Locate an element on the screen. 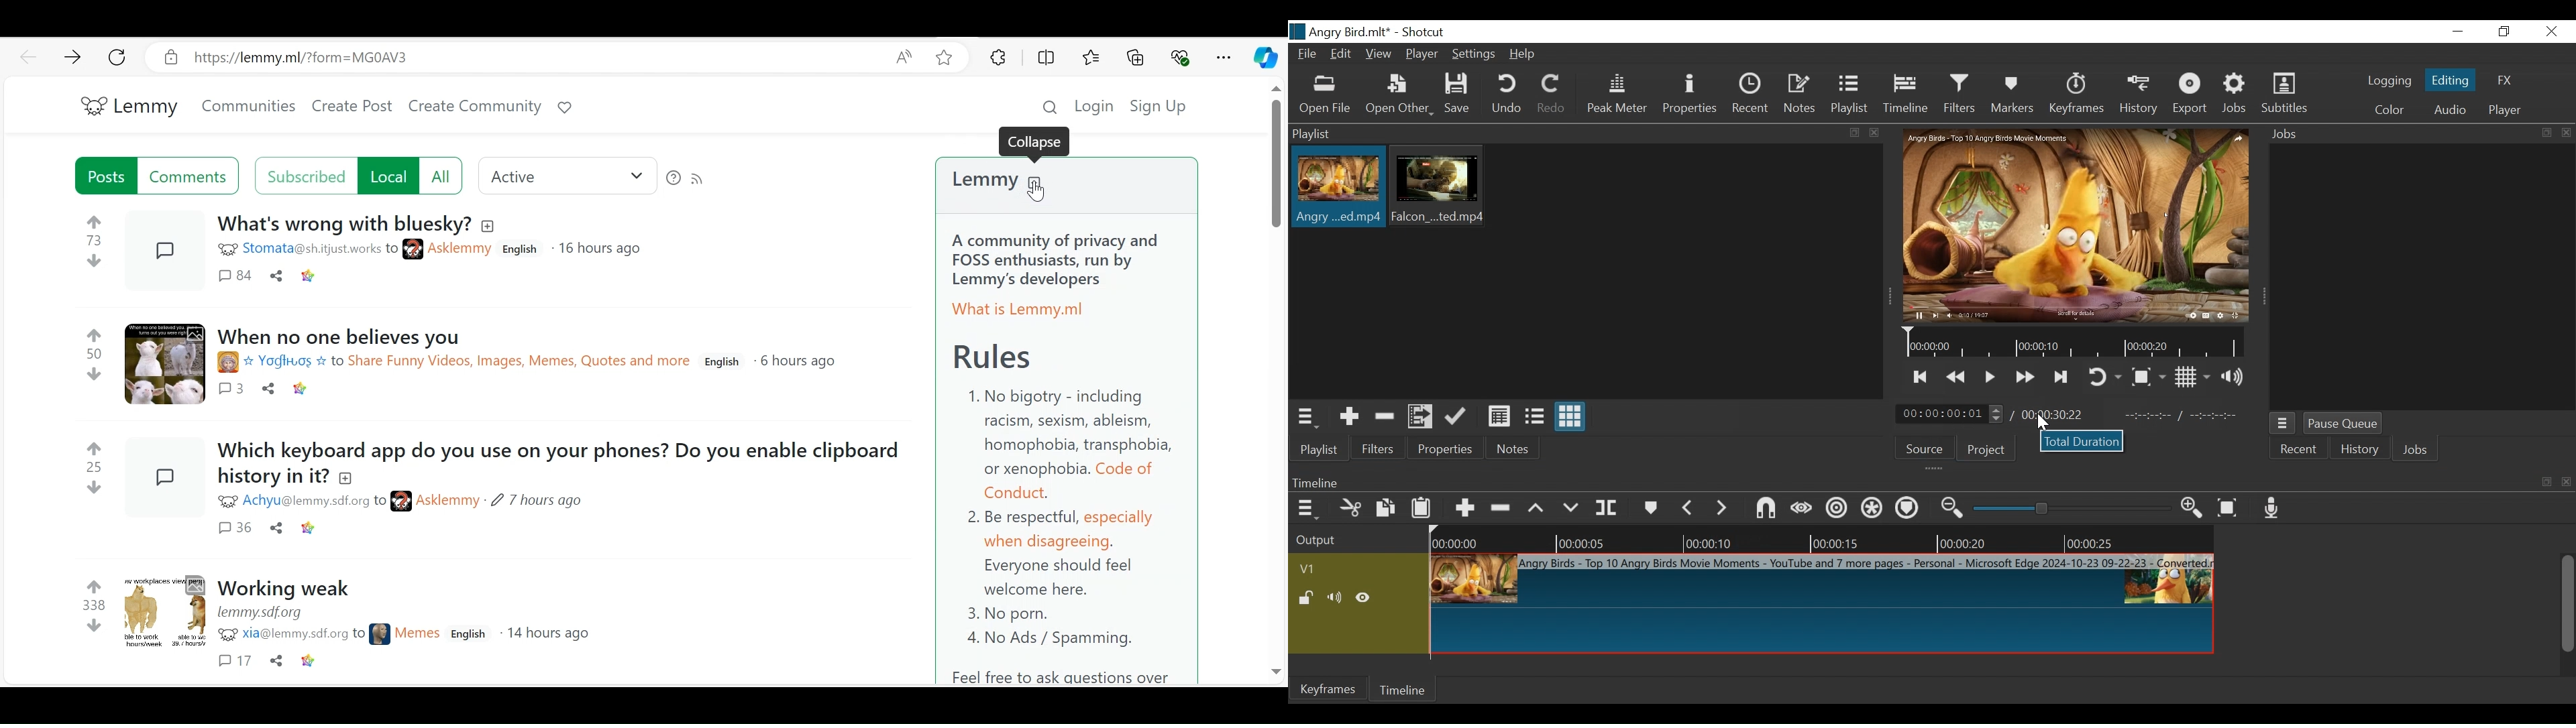  Split at playhead is located at coordinates (1608, 507).